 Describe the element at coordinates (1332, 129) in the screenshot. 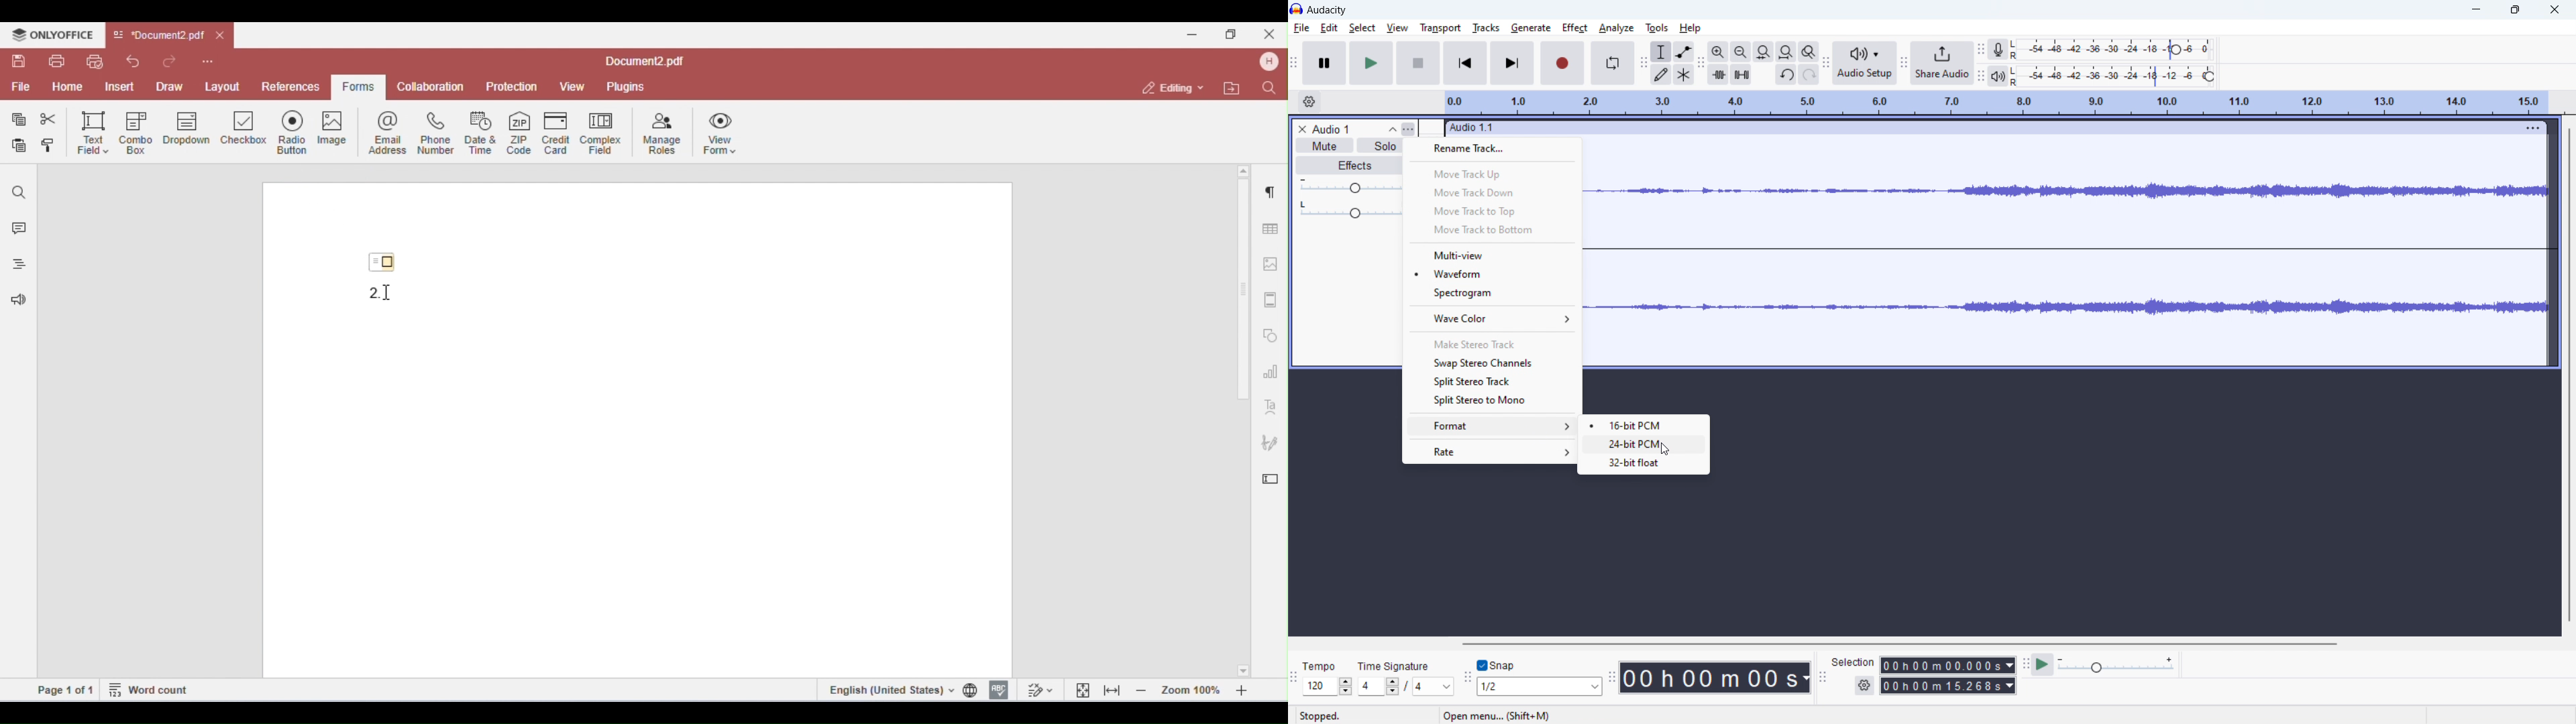

I see `title o project` at that location.